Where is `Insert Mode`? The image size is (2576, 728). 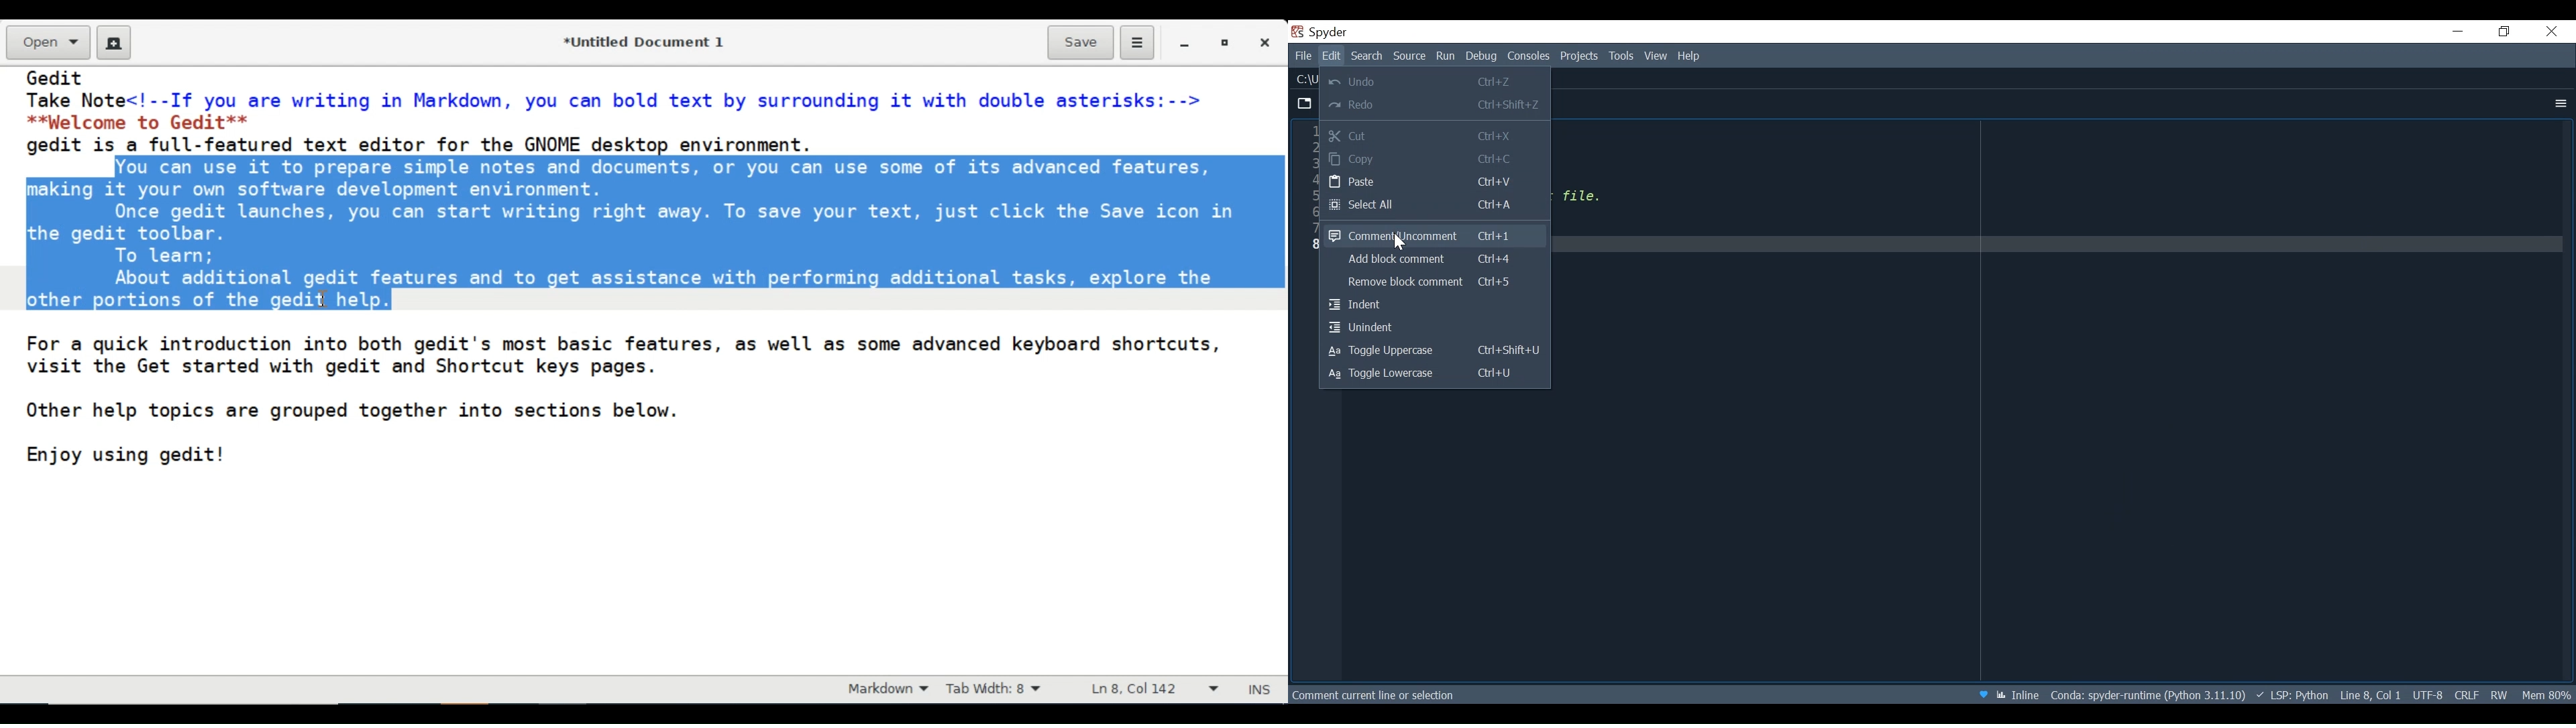
Insert Mode is located at coordinates (1262, 687).